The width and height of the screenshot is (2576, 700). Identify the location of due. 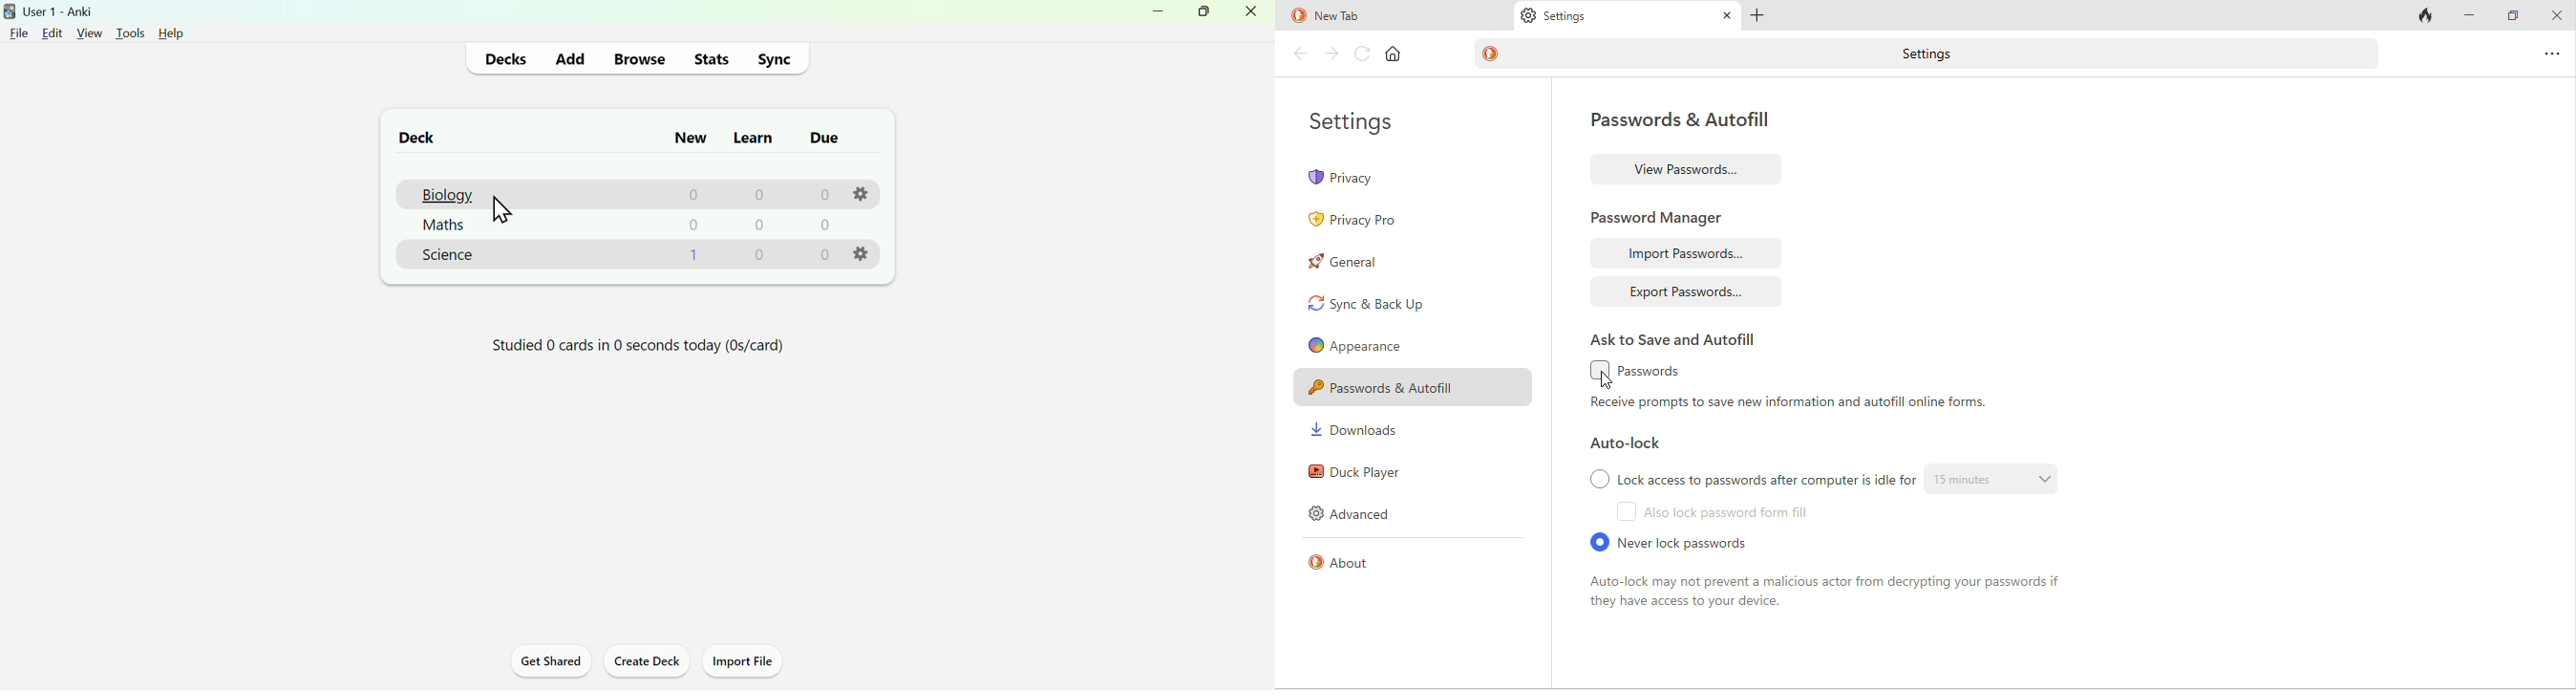
(825, 138).